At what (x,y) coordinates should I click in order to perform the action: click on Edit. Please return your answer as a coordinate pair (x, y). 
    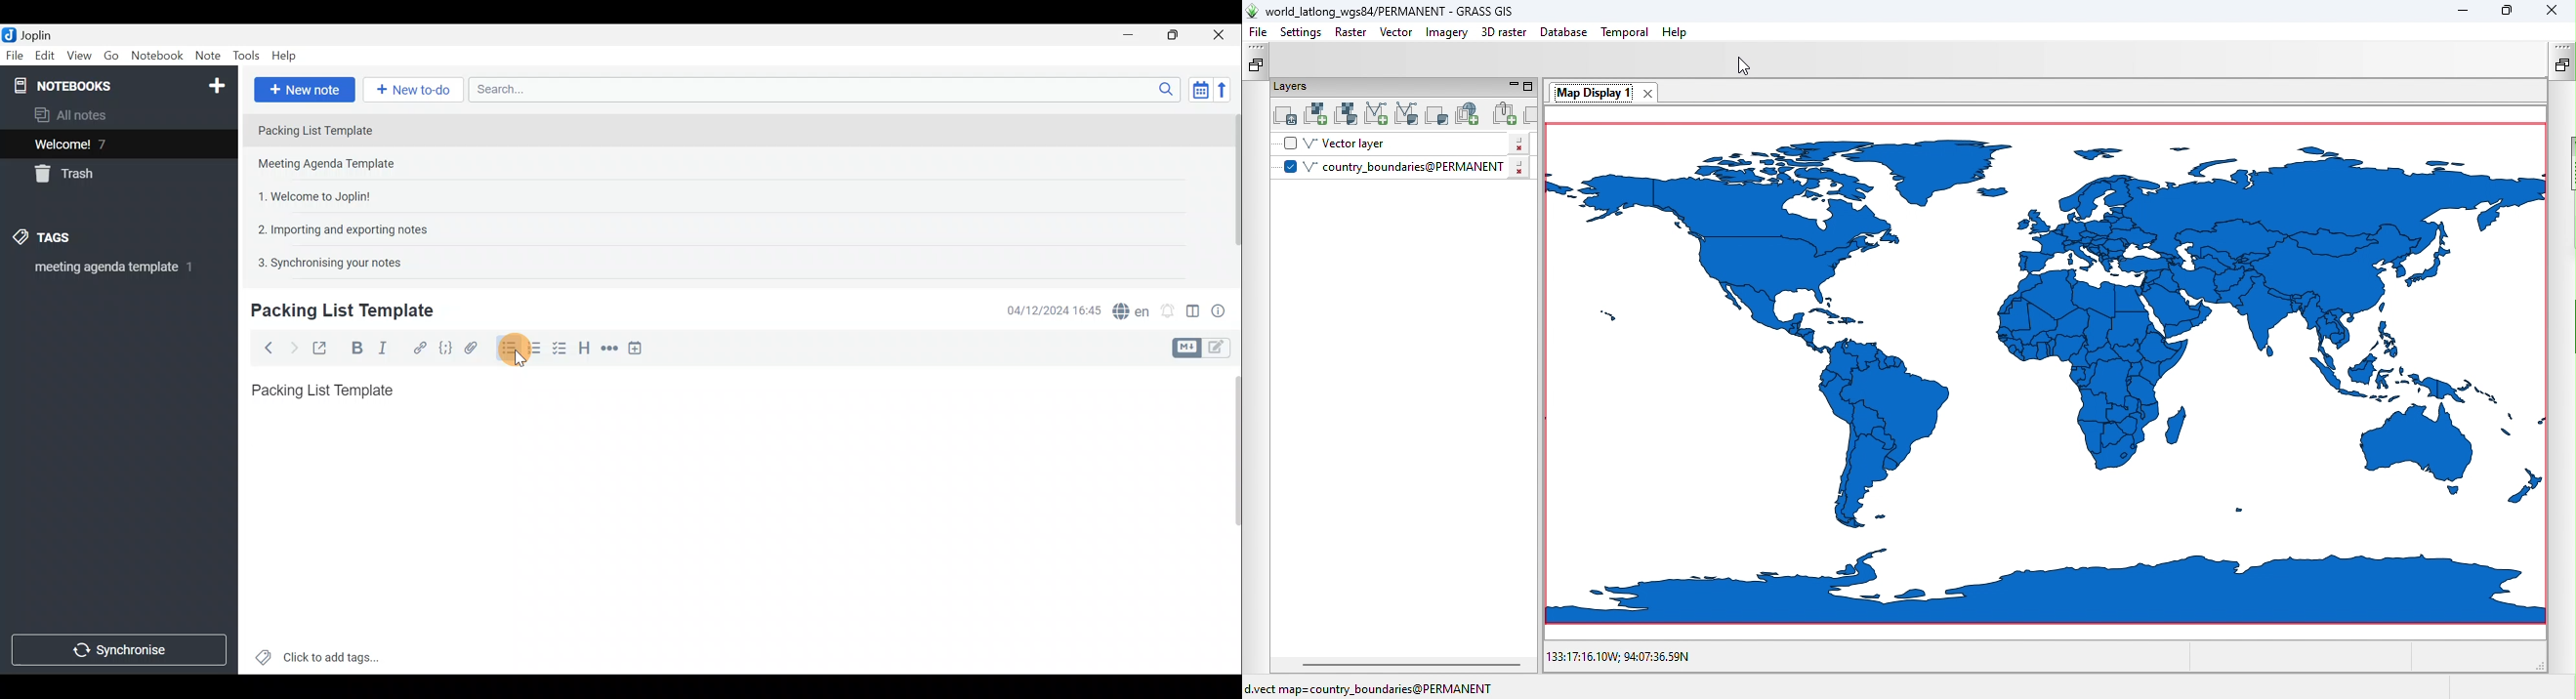
    Looking at the image, I should click on (42, 56).